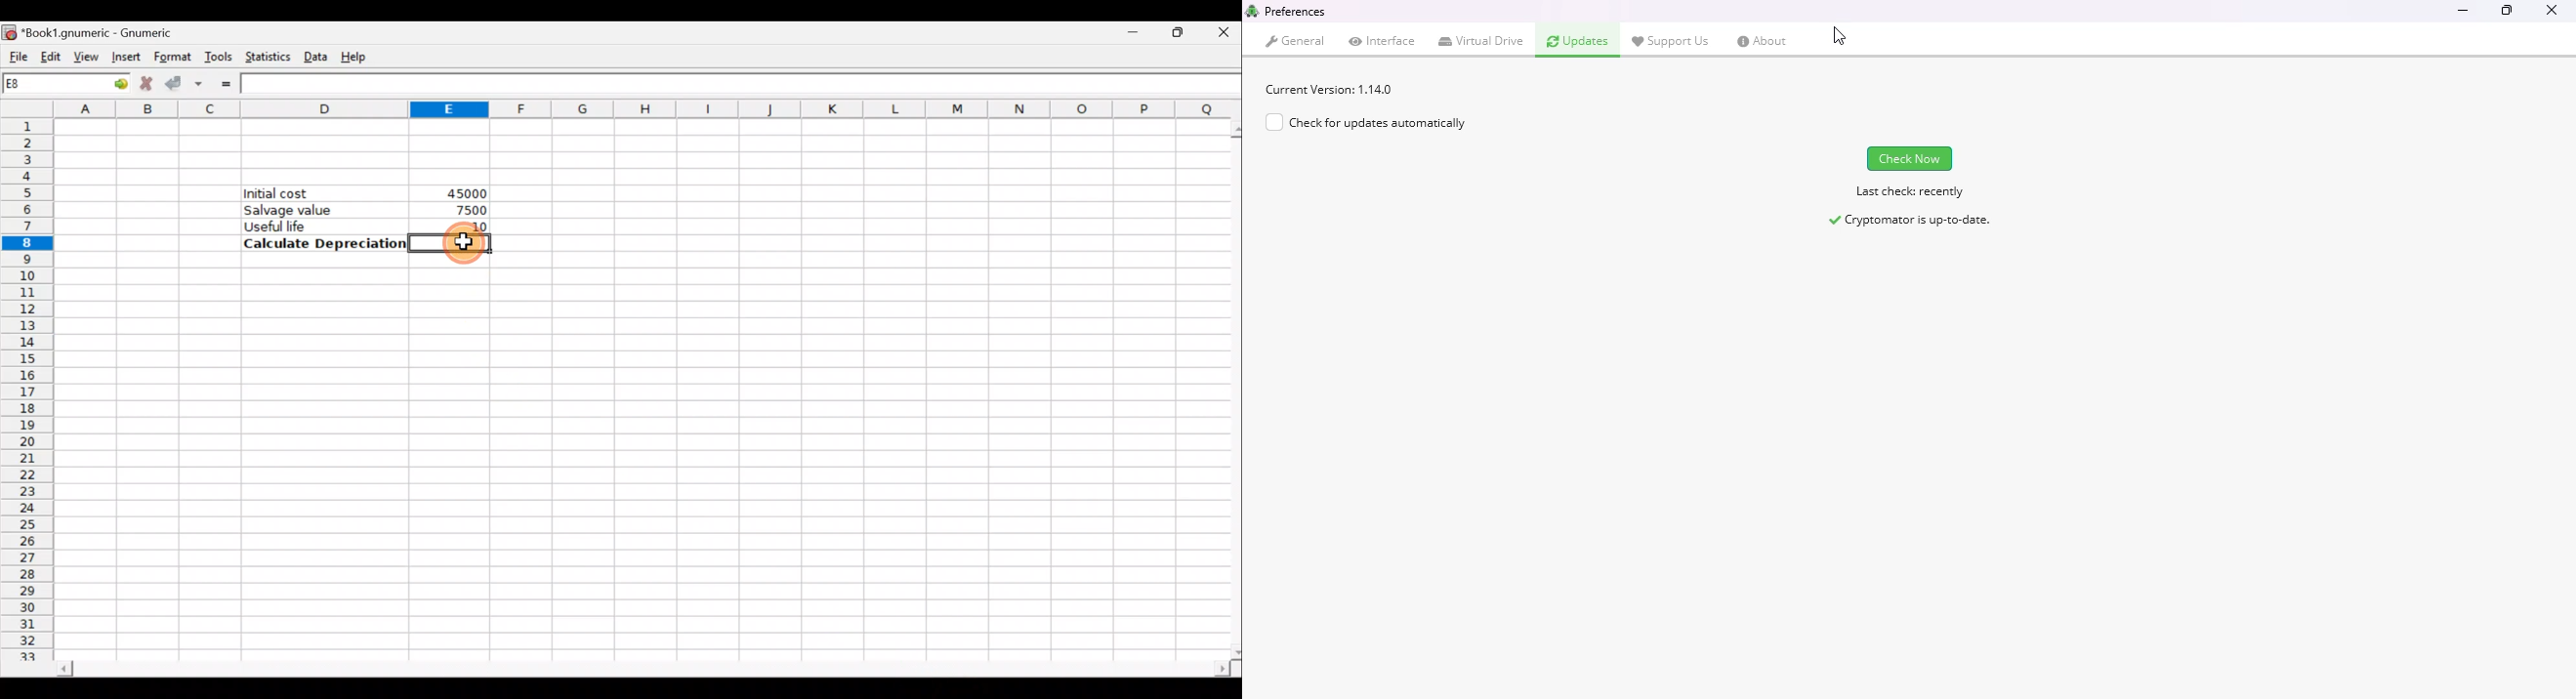  Describe the element at coordinates (225, 83) in the screenshot. I see `Enter formula` at that location.